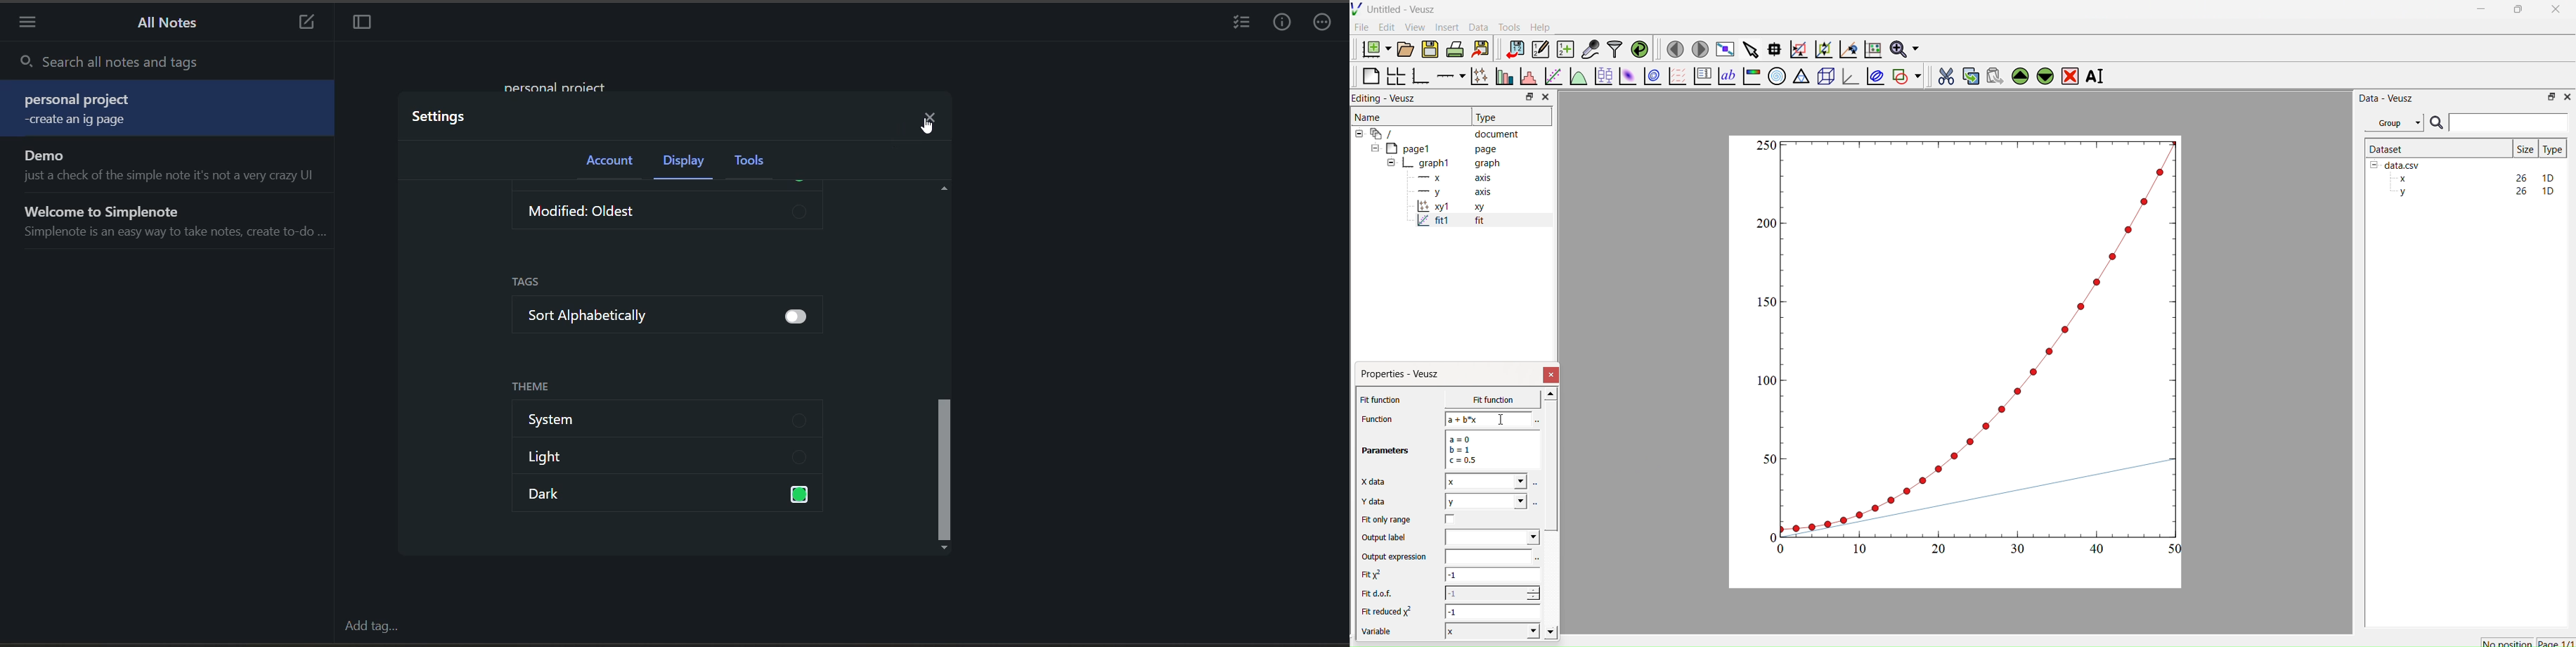  I want to click on Plot a function, so click(1578, 77).